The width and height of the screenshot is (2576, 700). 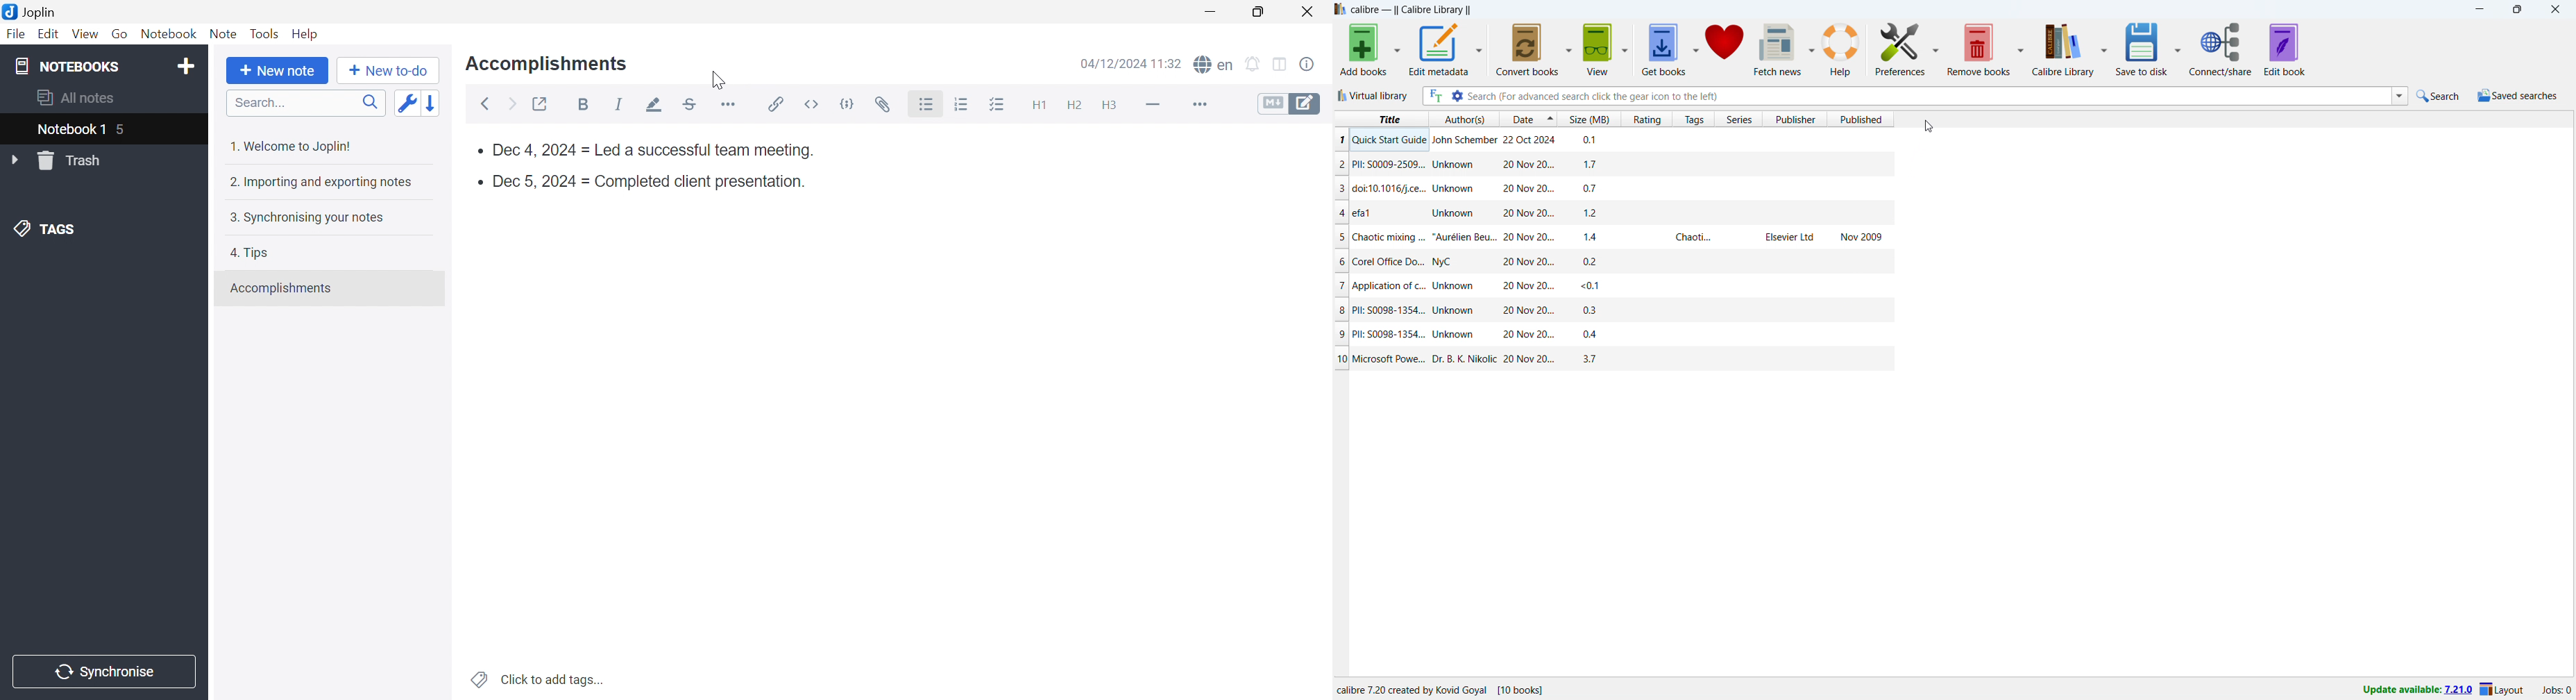 I want to click on view, so click(x=1597, y=50).